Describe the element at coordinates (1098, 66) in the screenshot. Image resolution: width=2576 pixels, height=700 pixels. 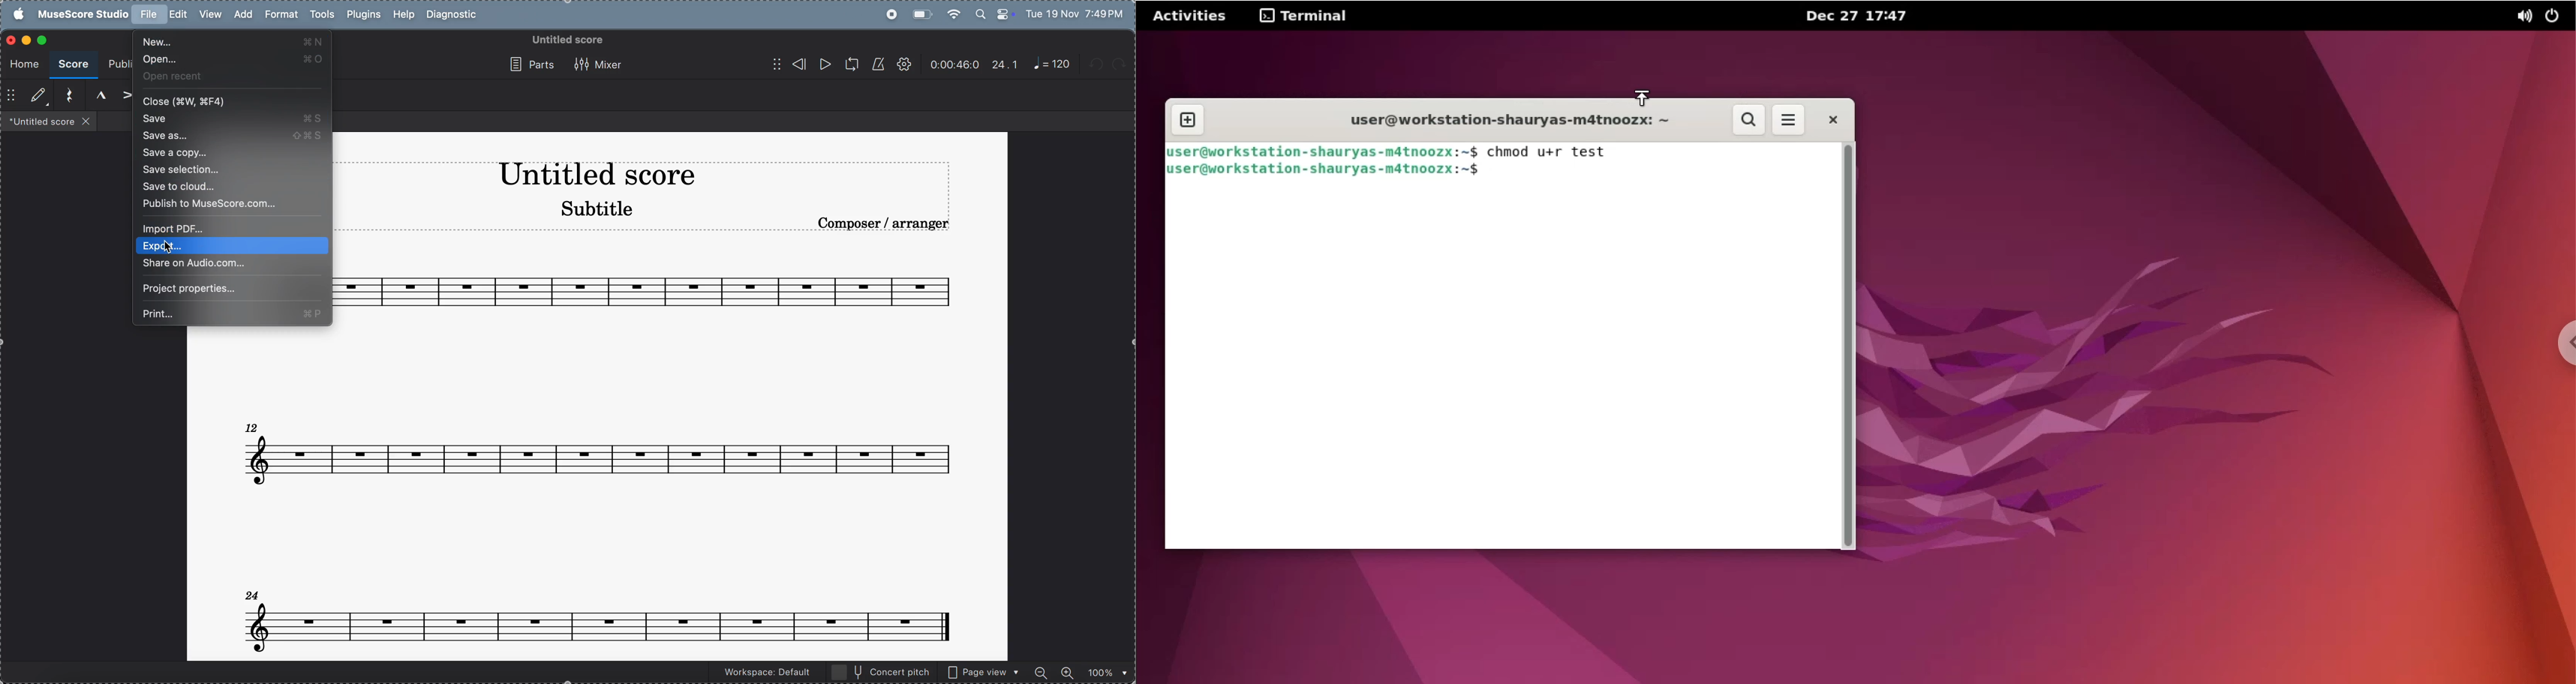
I see `undo` at that location.